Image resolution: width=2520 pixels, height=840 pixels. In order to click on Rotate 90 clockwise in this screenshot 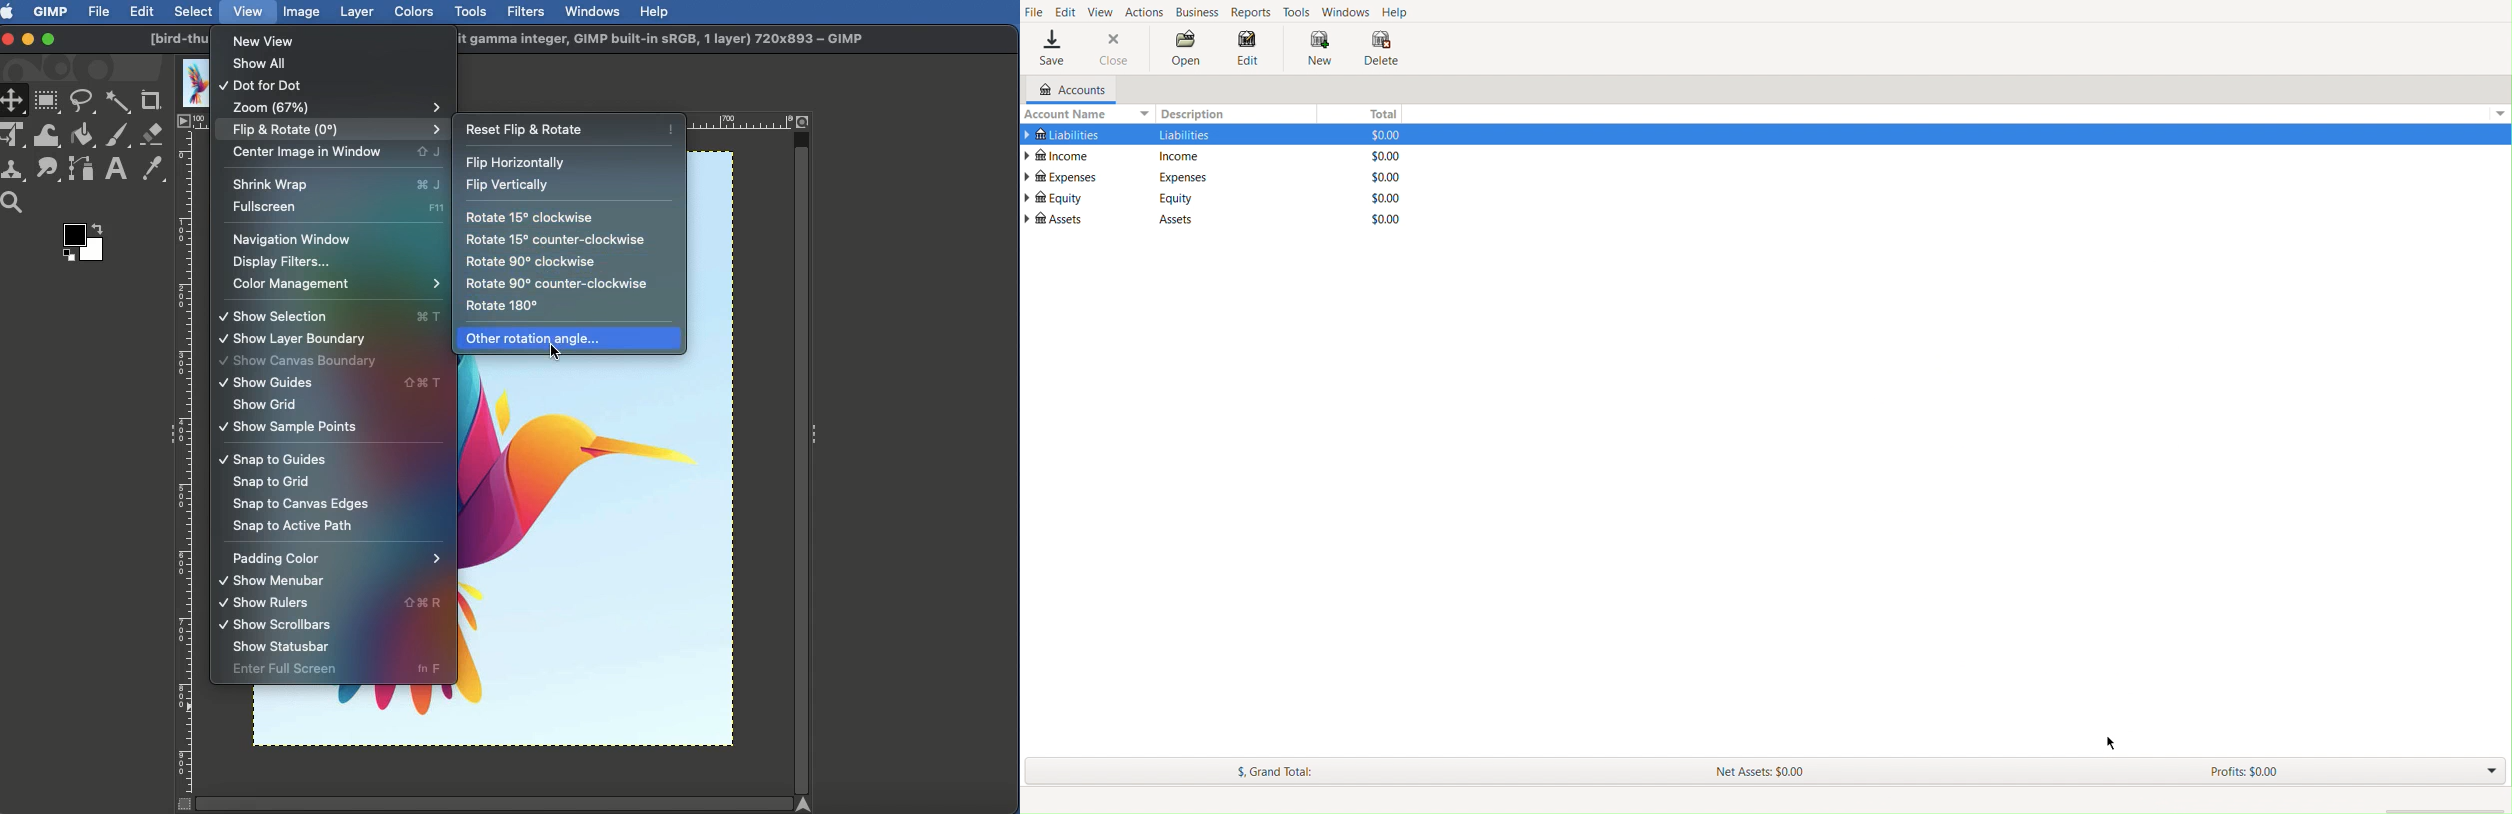, I will do `click(531, 261)`.